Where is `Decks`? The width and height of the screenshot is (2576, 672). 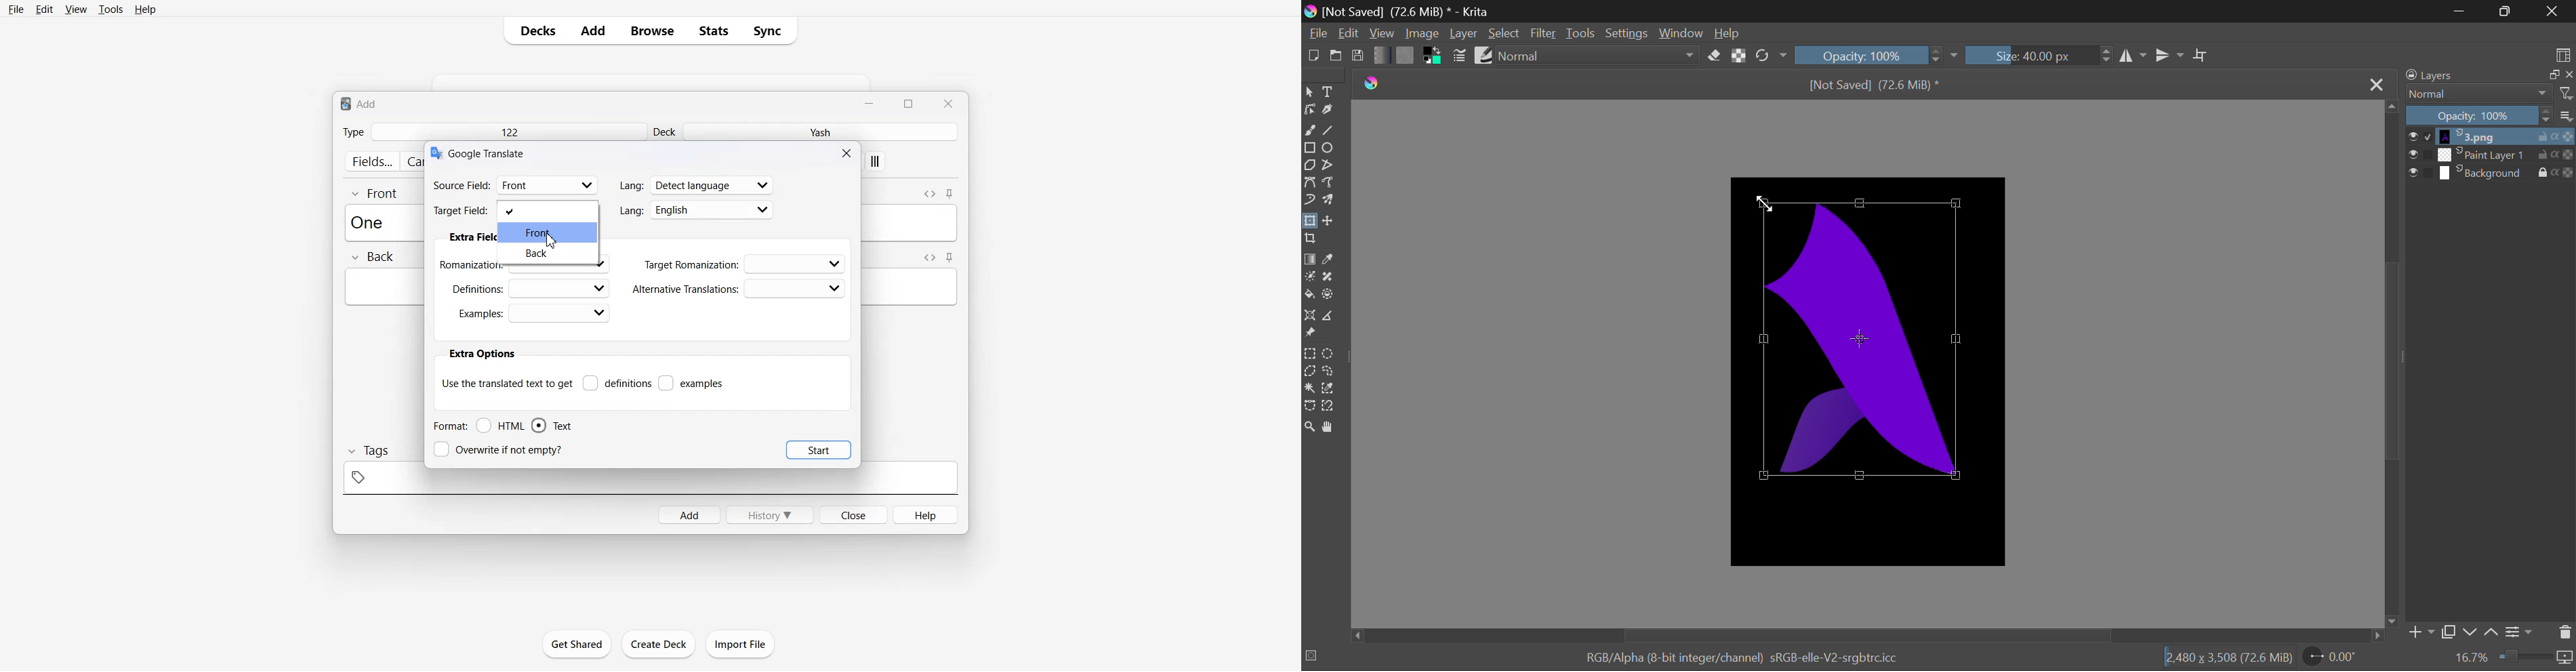 Decks is located at coordinates (533, 30).